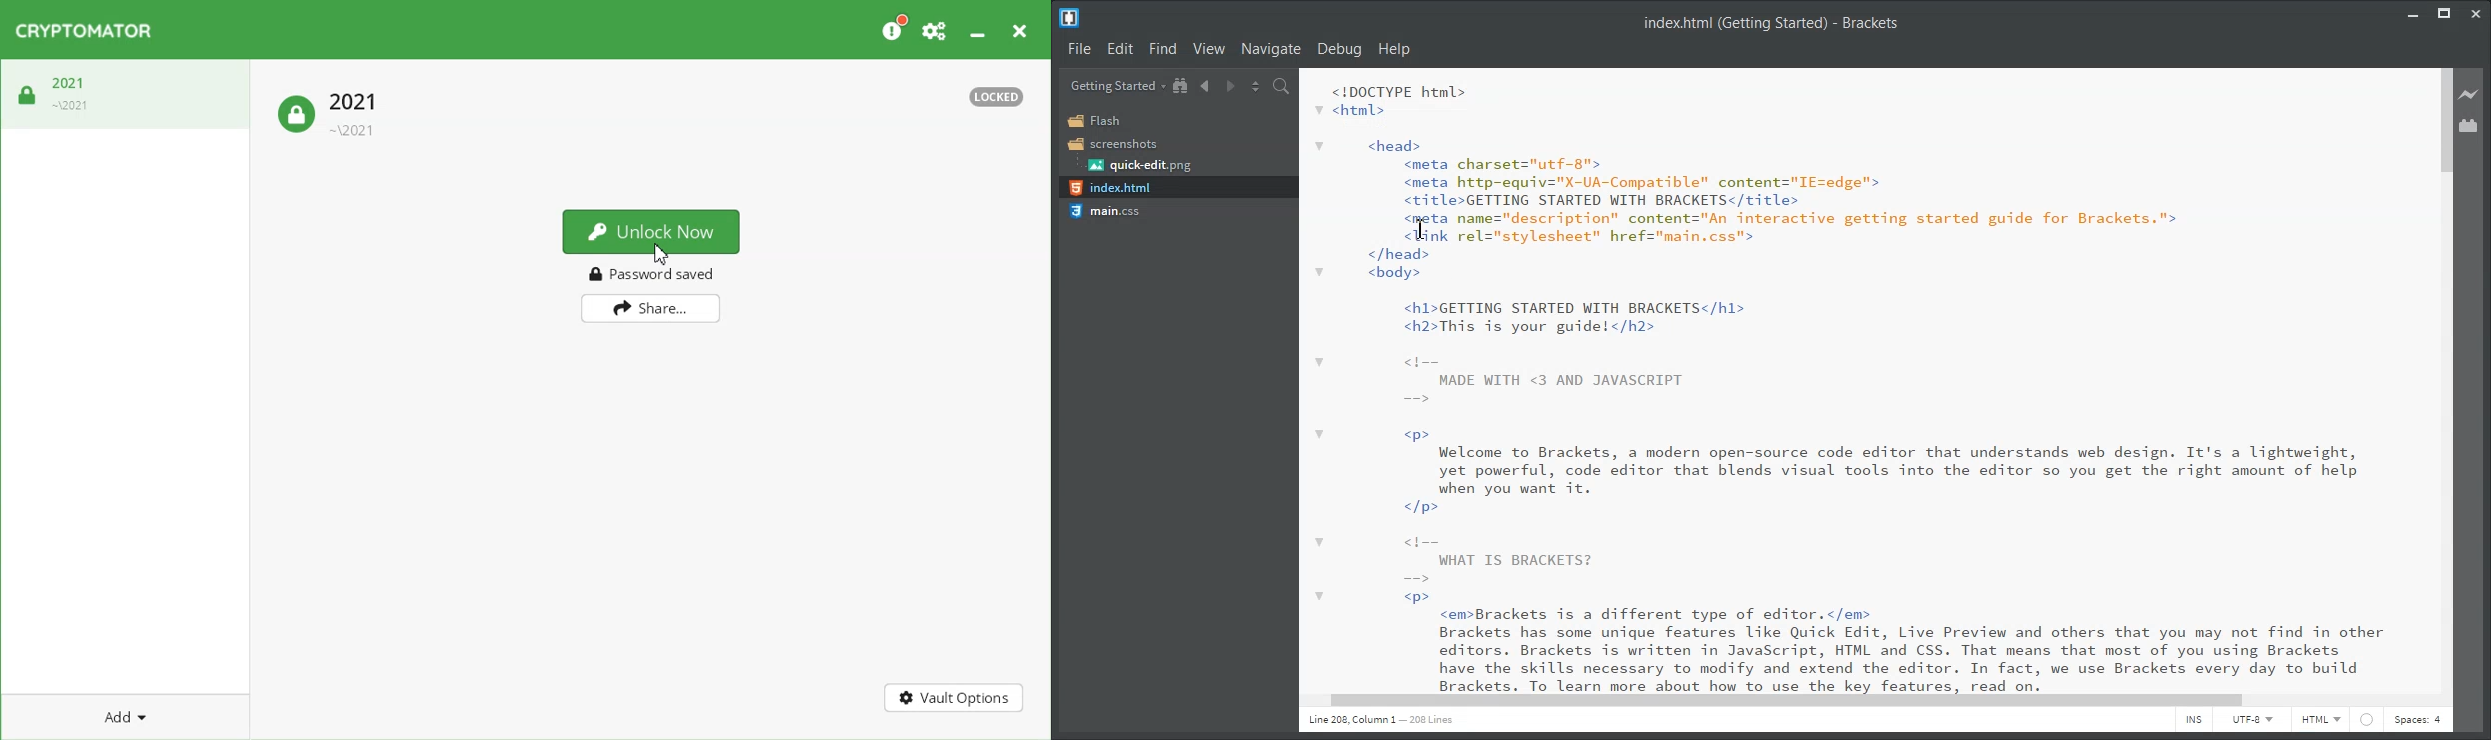  What do you see at coordinates (1080, 48) in the screenshot?
I see `File` at bounding box center [1080, 48].